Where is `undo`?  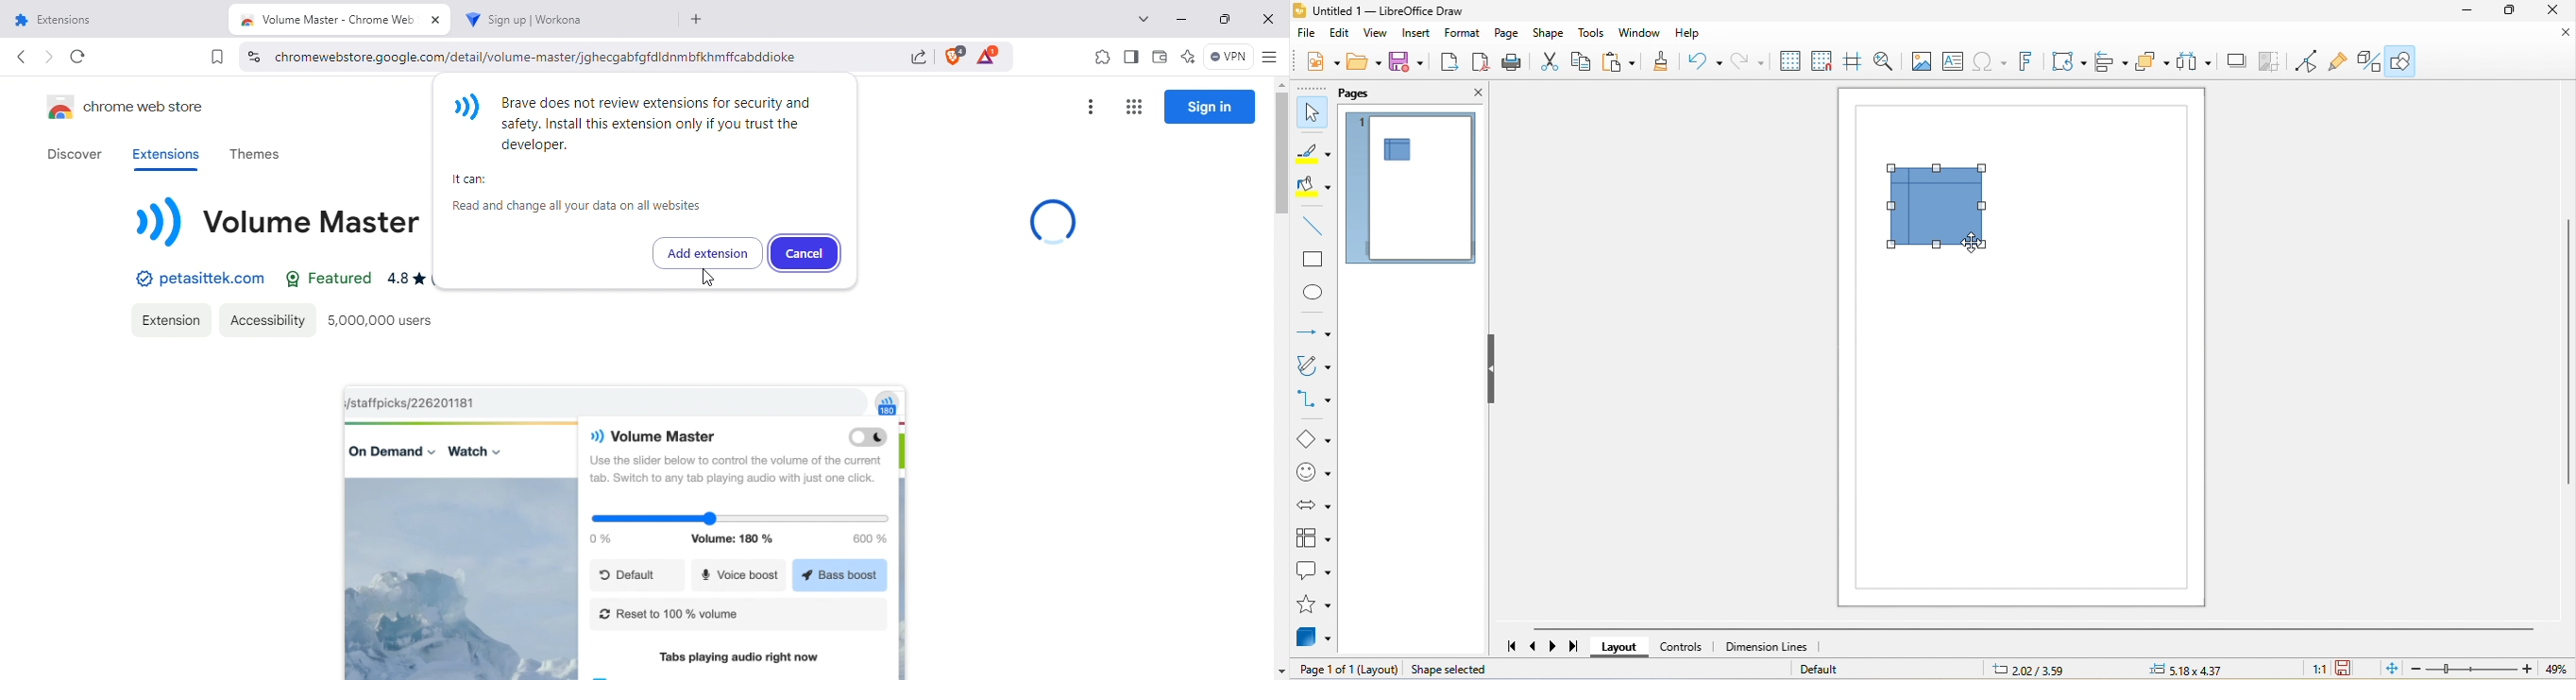 undo is located at coordinates (1705, 62).